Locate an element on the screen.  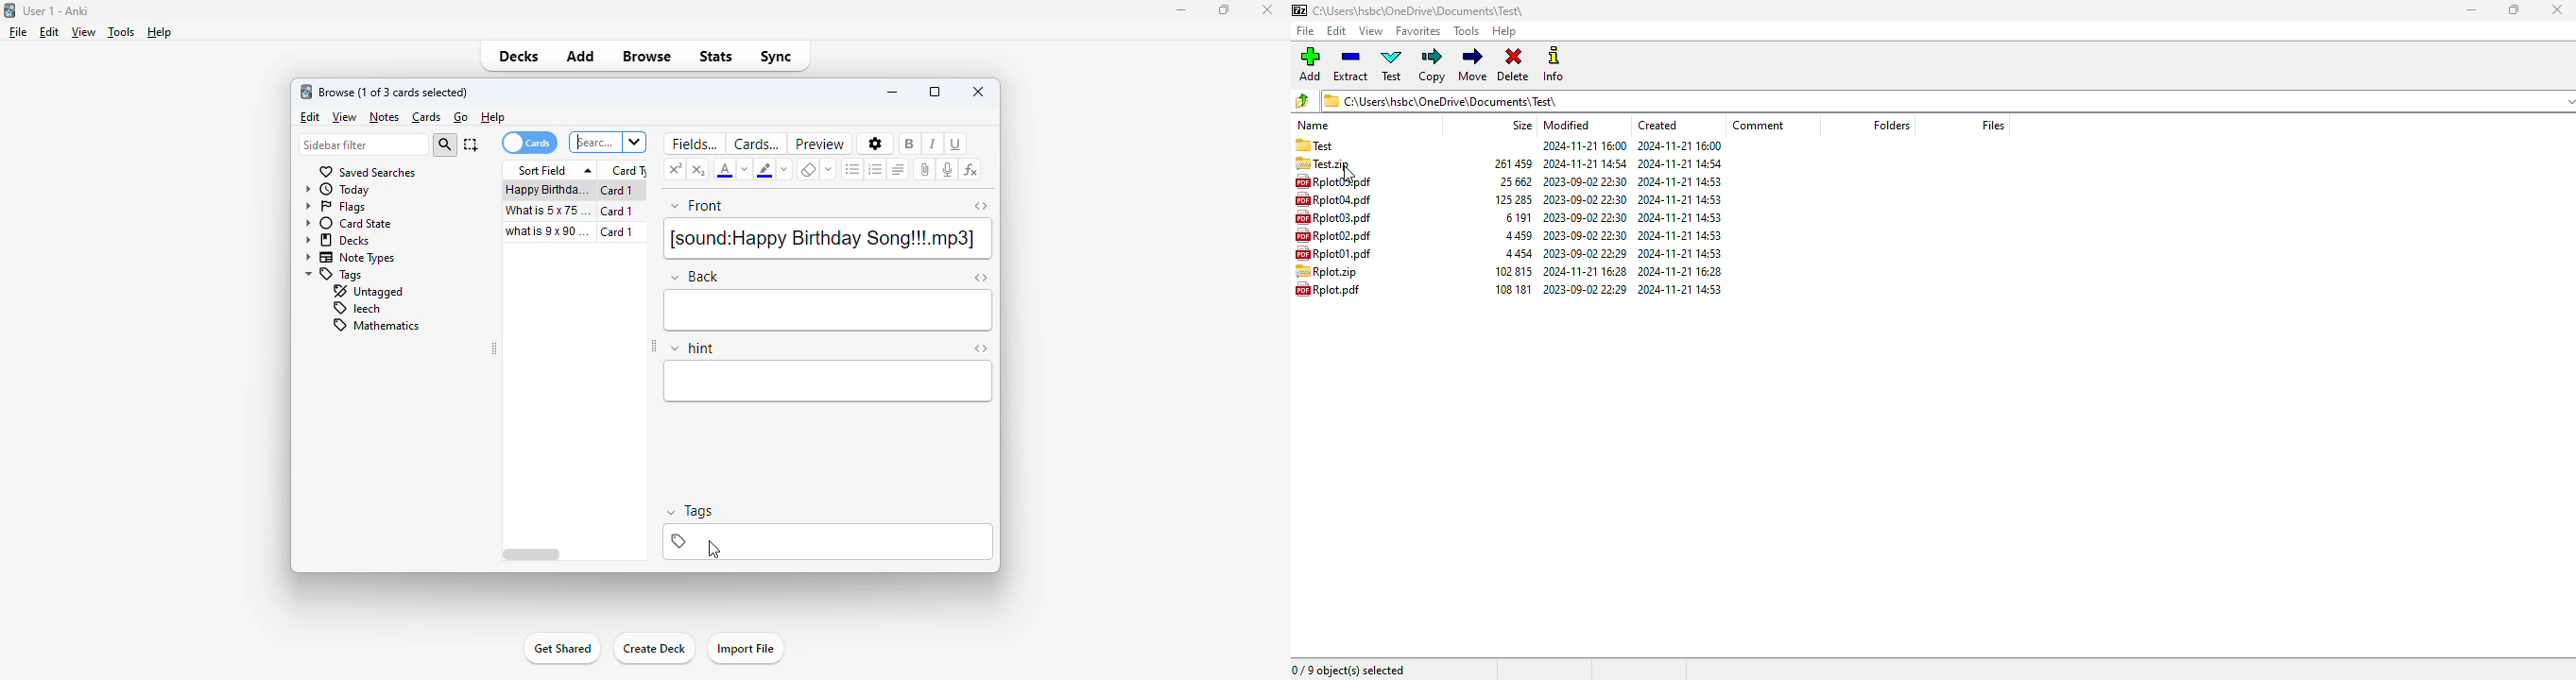
go is located at coordinates (461, 117).